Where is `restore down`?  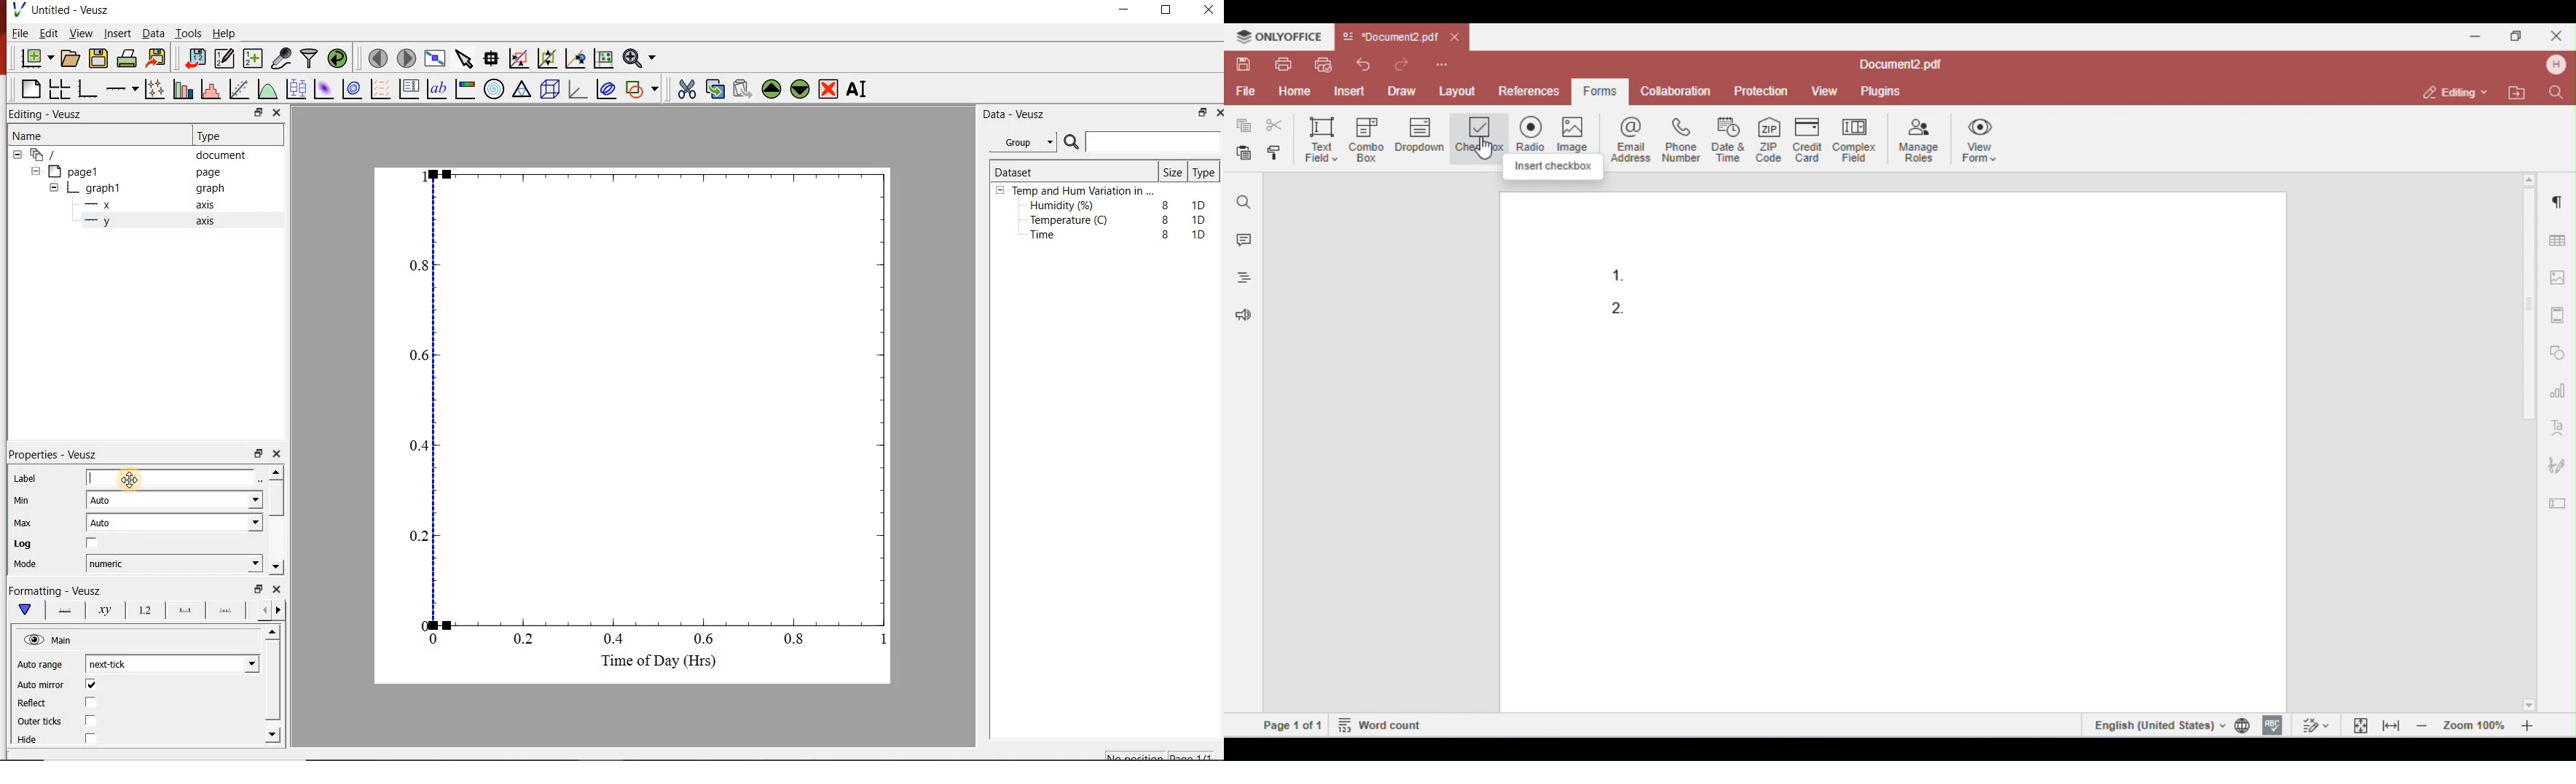 restore down is located at coordinates (1199, 114).